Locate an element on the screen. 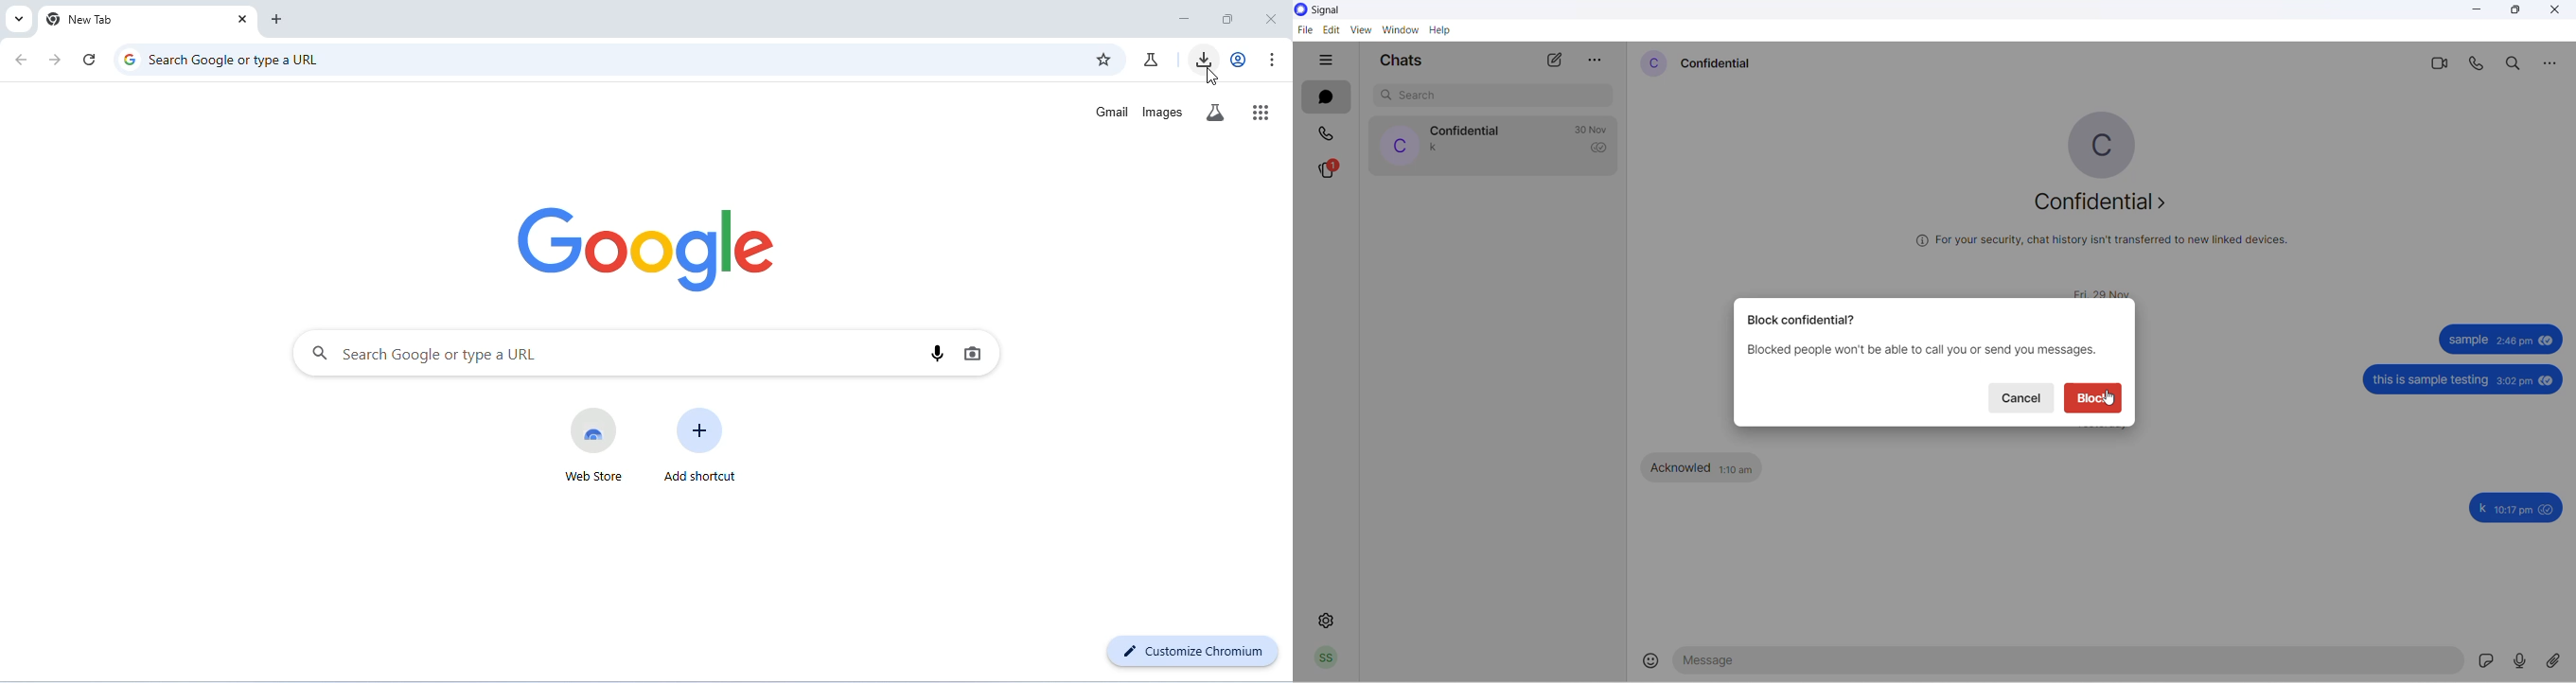 The height and width of the screenshot is (700, 2576). new tab is located at coordinates (80, 19).